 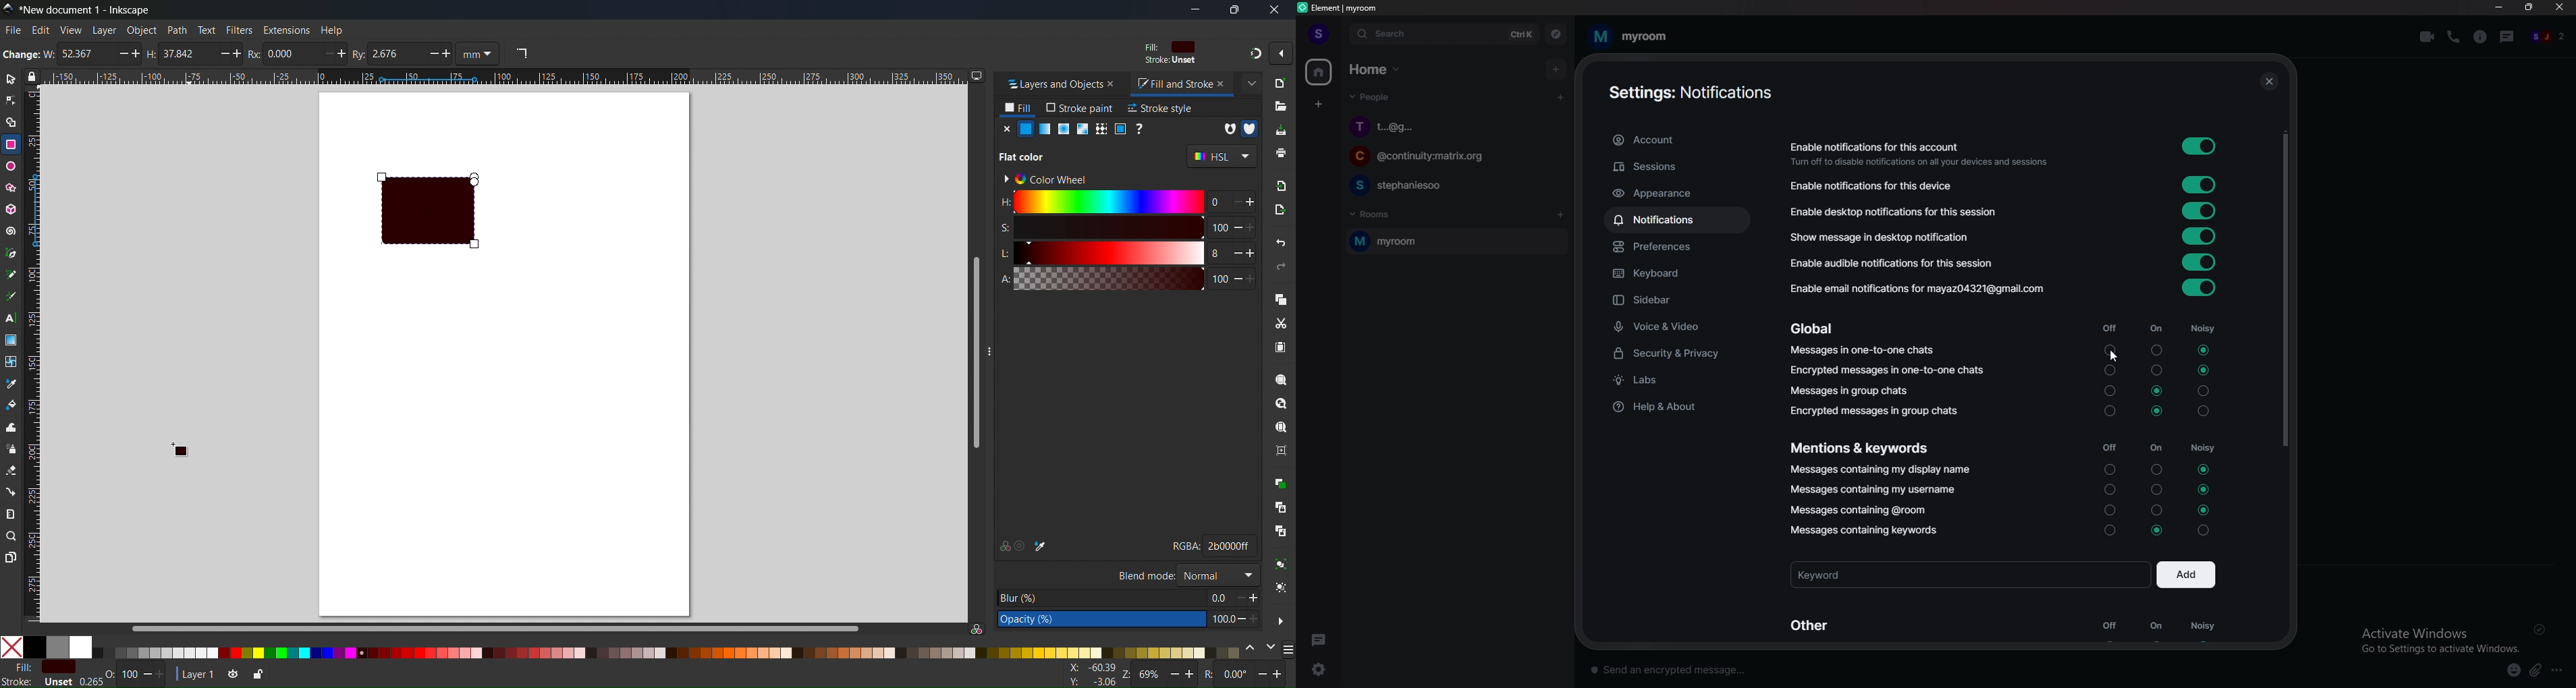 I want to click on  8, so click(x=1213, y=254).